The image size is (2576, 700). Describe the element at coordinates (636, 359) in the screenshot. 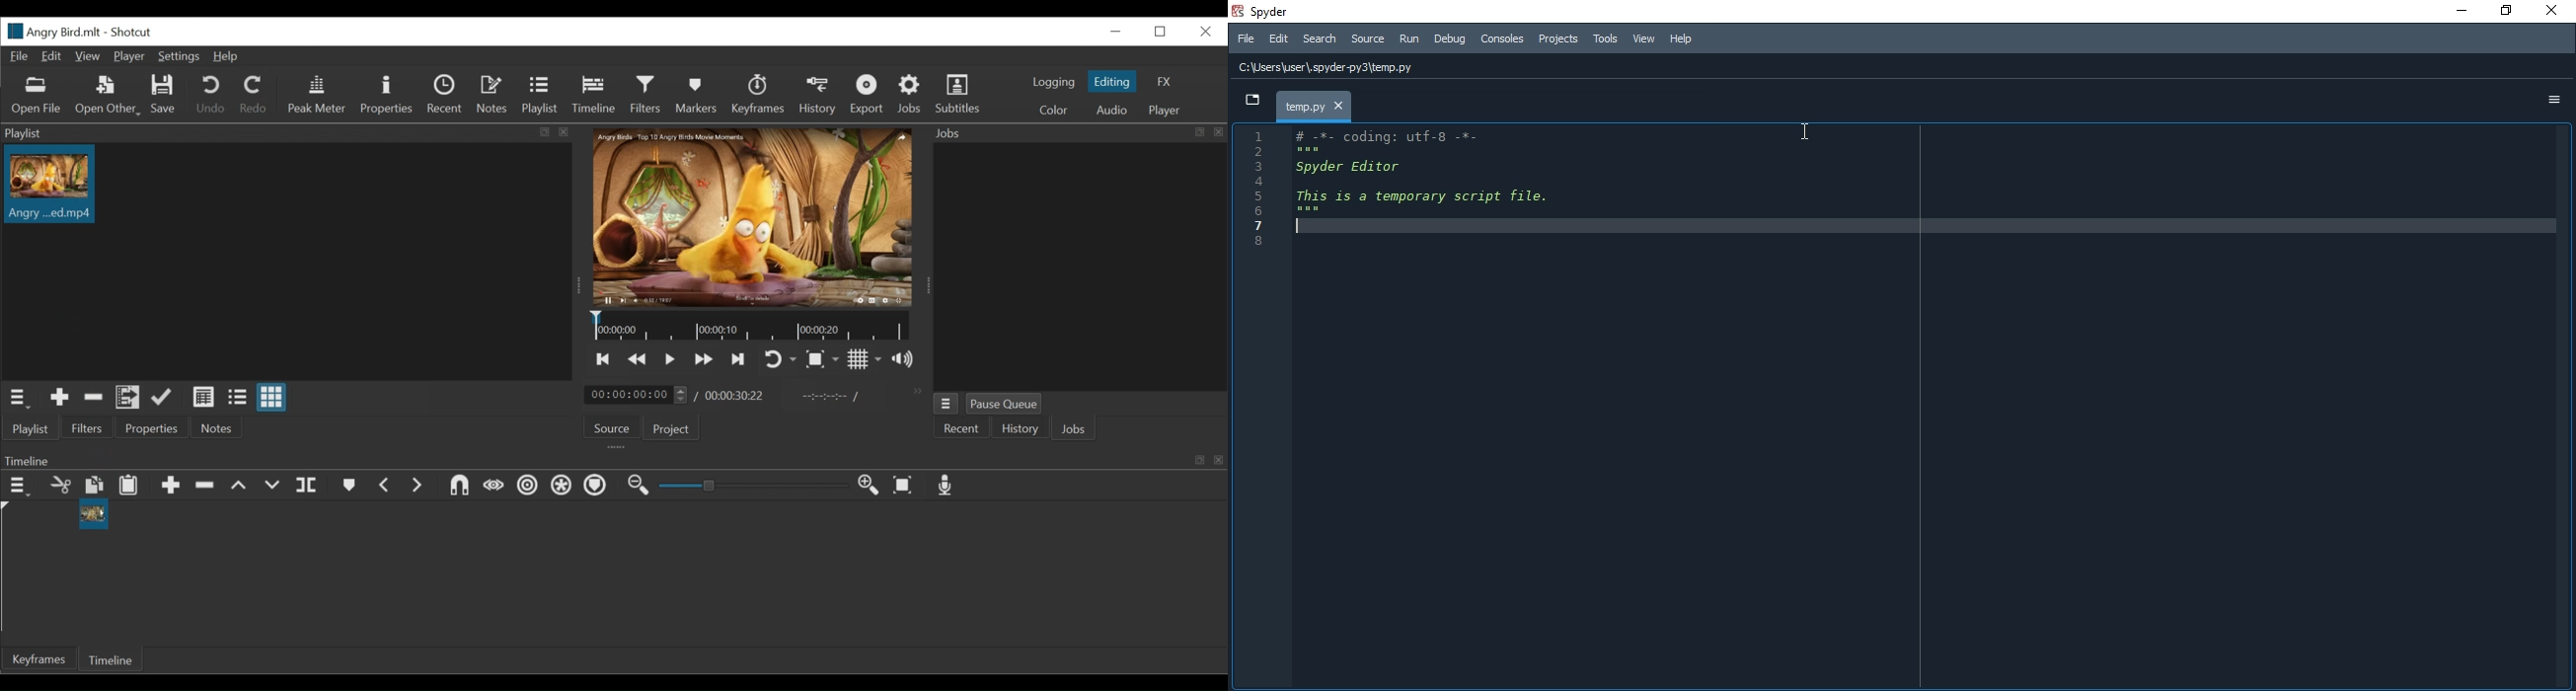

I see `Play backward quickly` at that location.